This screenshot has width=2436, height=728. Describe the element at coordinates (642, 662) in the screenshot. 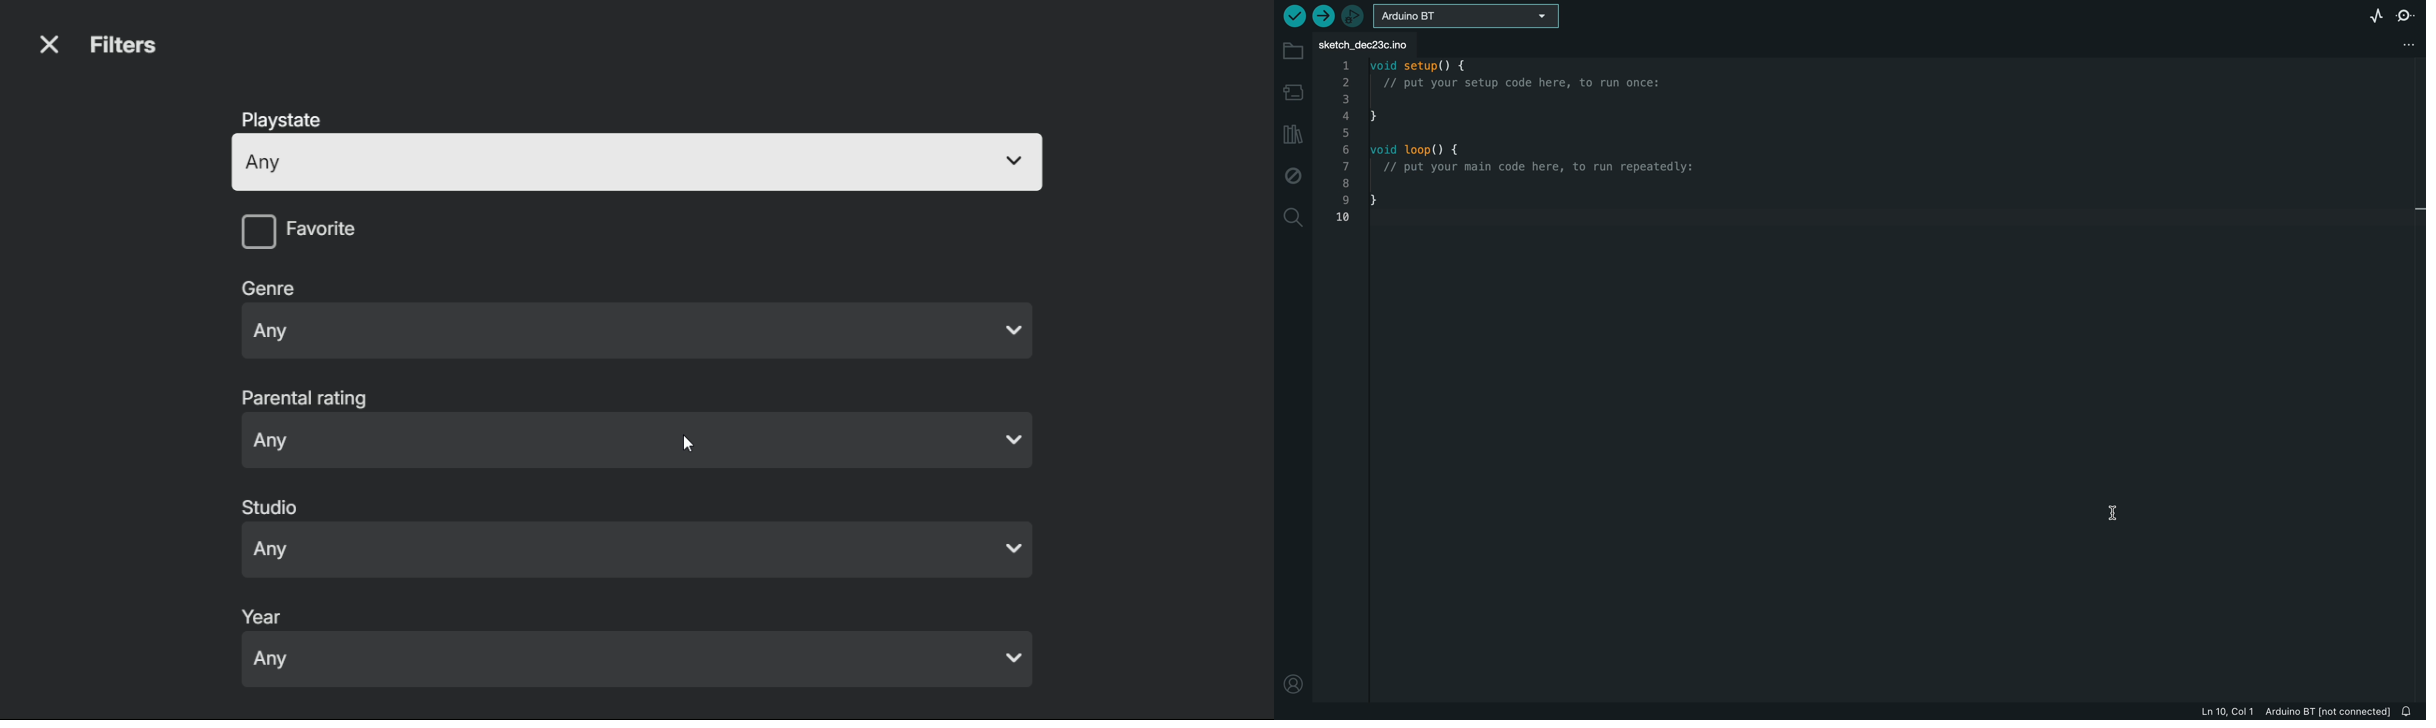

I see `Any` at that location.